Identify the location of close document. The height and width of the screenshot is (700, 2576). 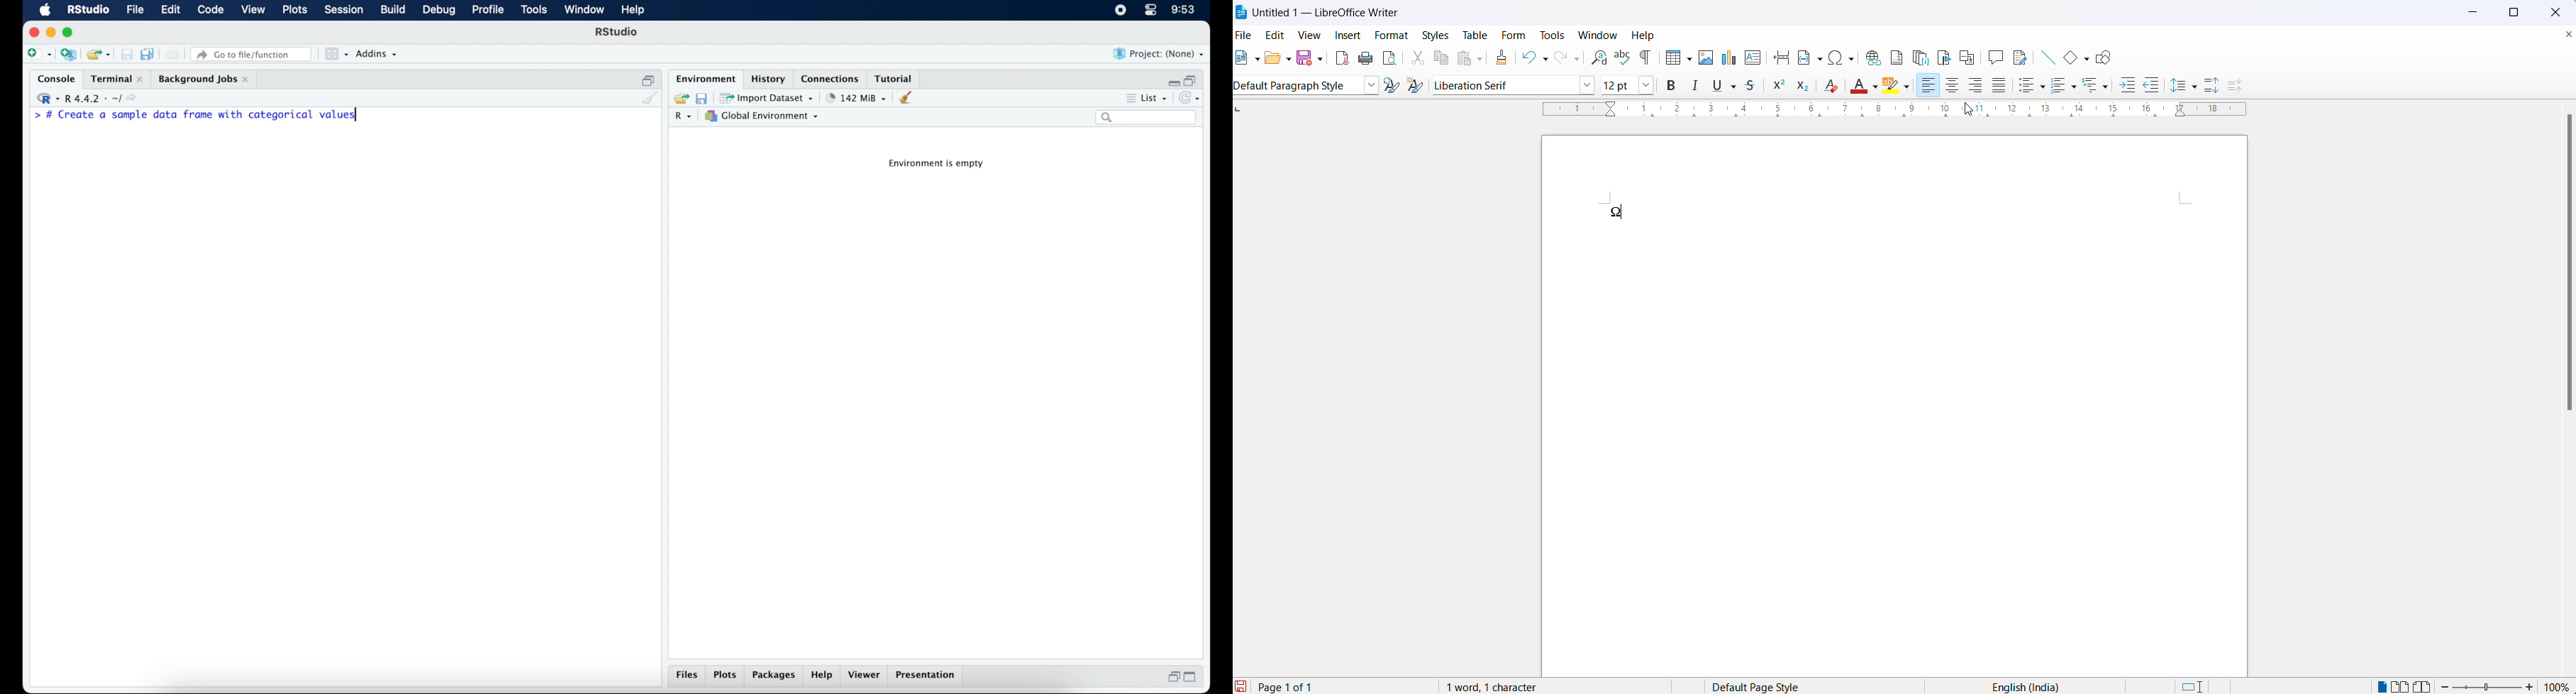
(2567, 35).